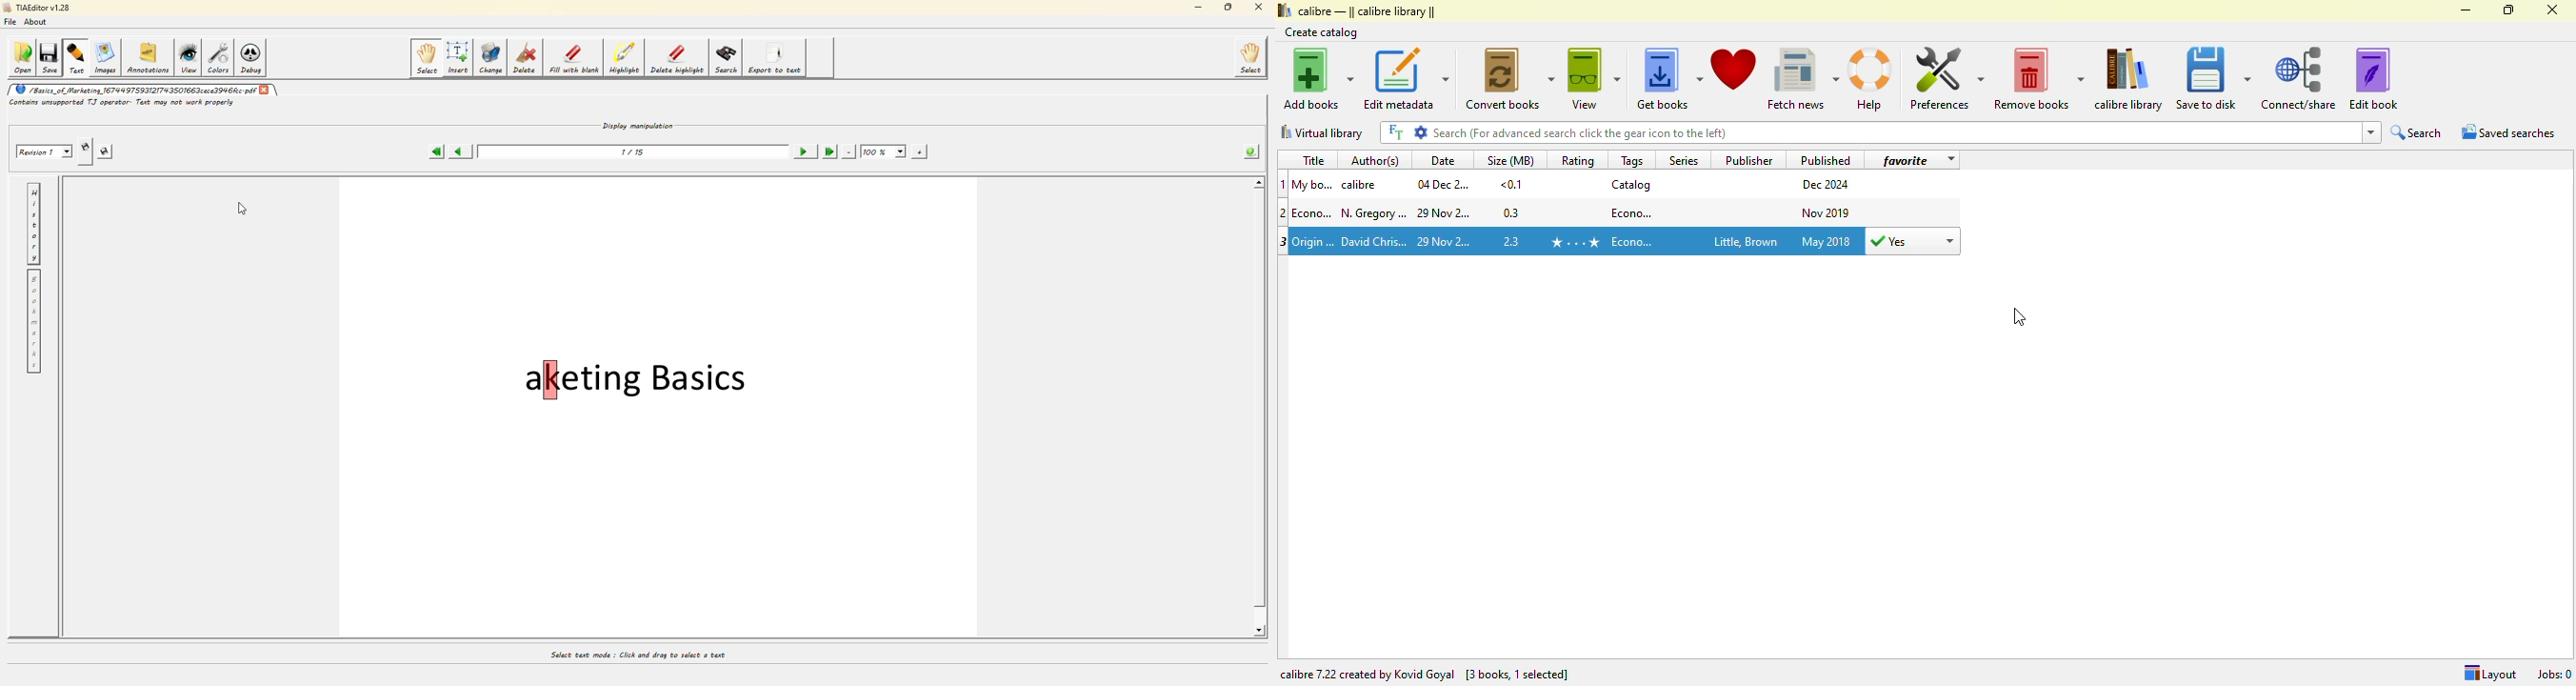 This screenshot has height=700, width=2576. Describe the element at coordinates (1906, 160) in the screenshot. I see `favorite` at that location.